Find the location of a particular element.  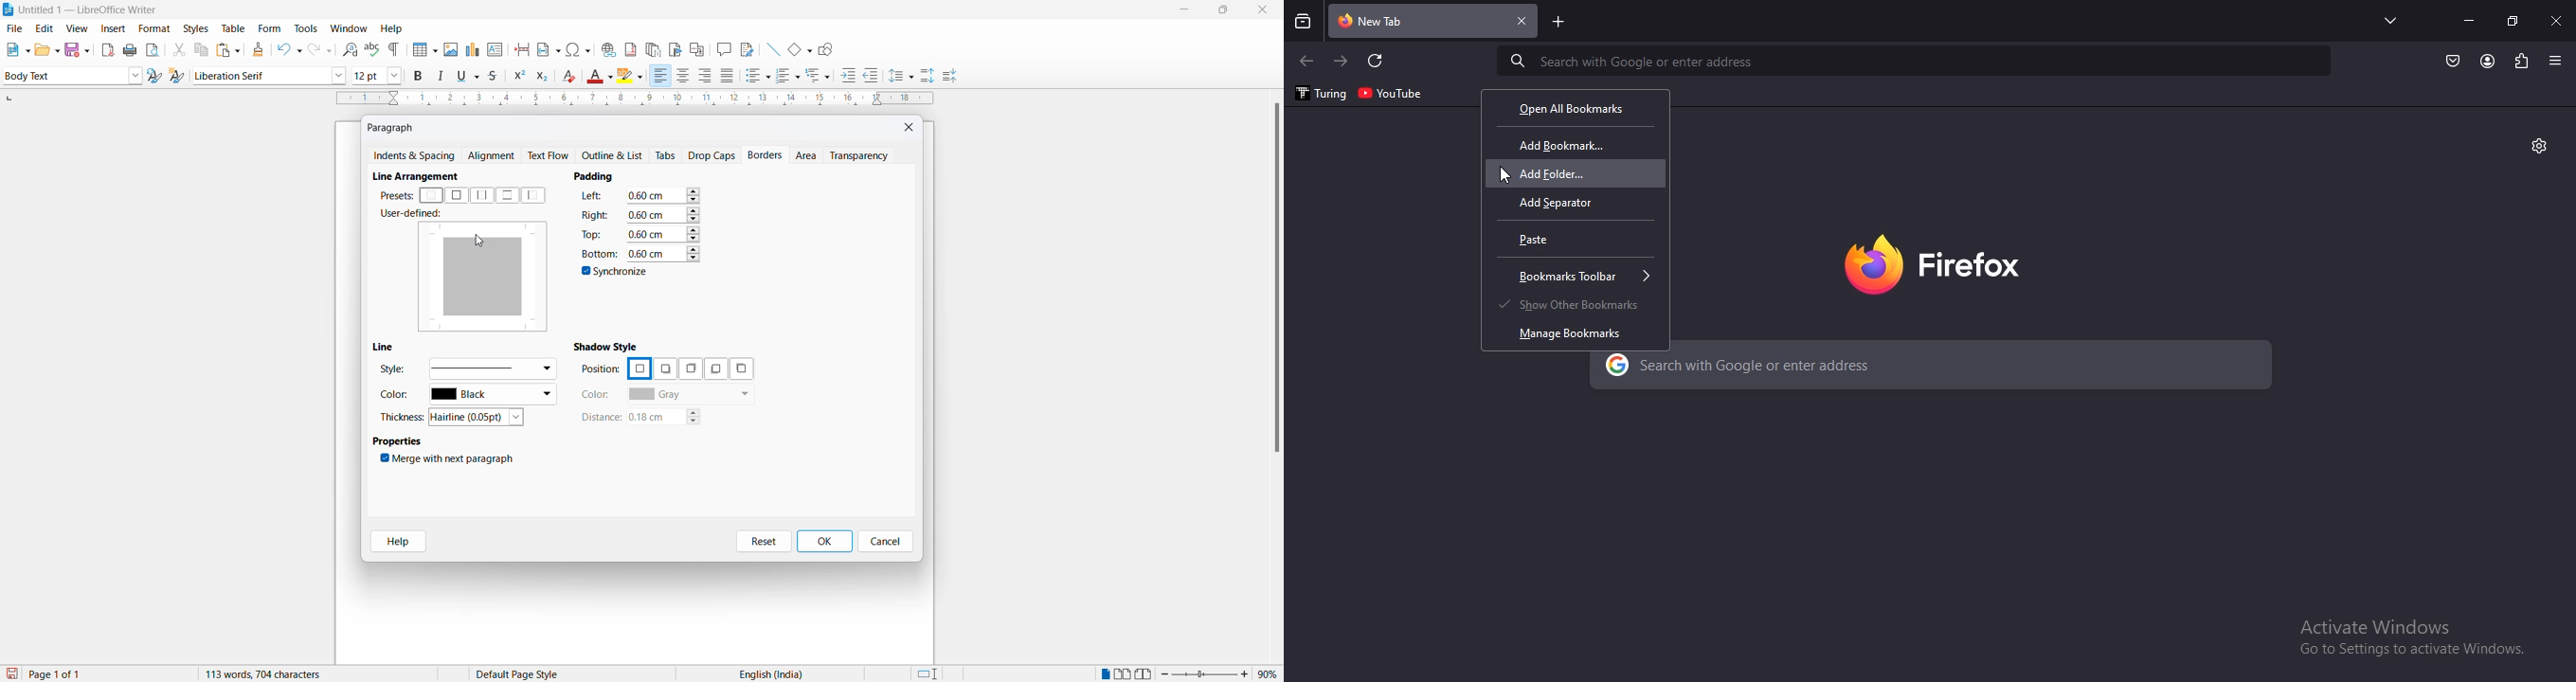

standard selection is located at coordinates (929, 674).